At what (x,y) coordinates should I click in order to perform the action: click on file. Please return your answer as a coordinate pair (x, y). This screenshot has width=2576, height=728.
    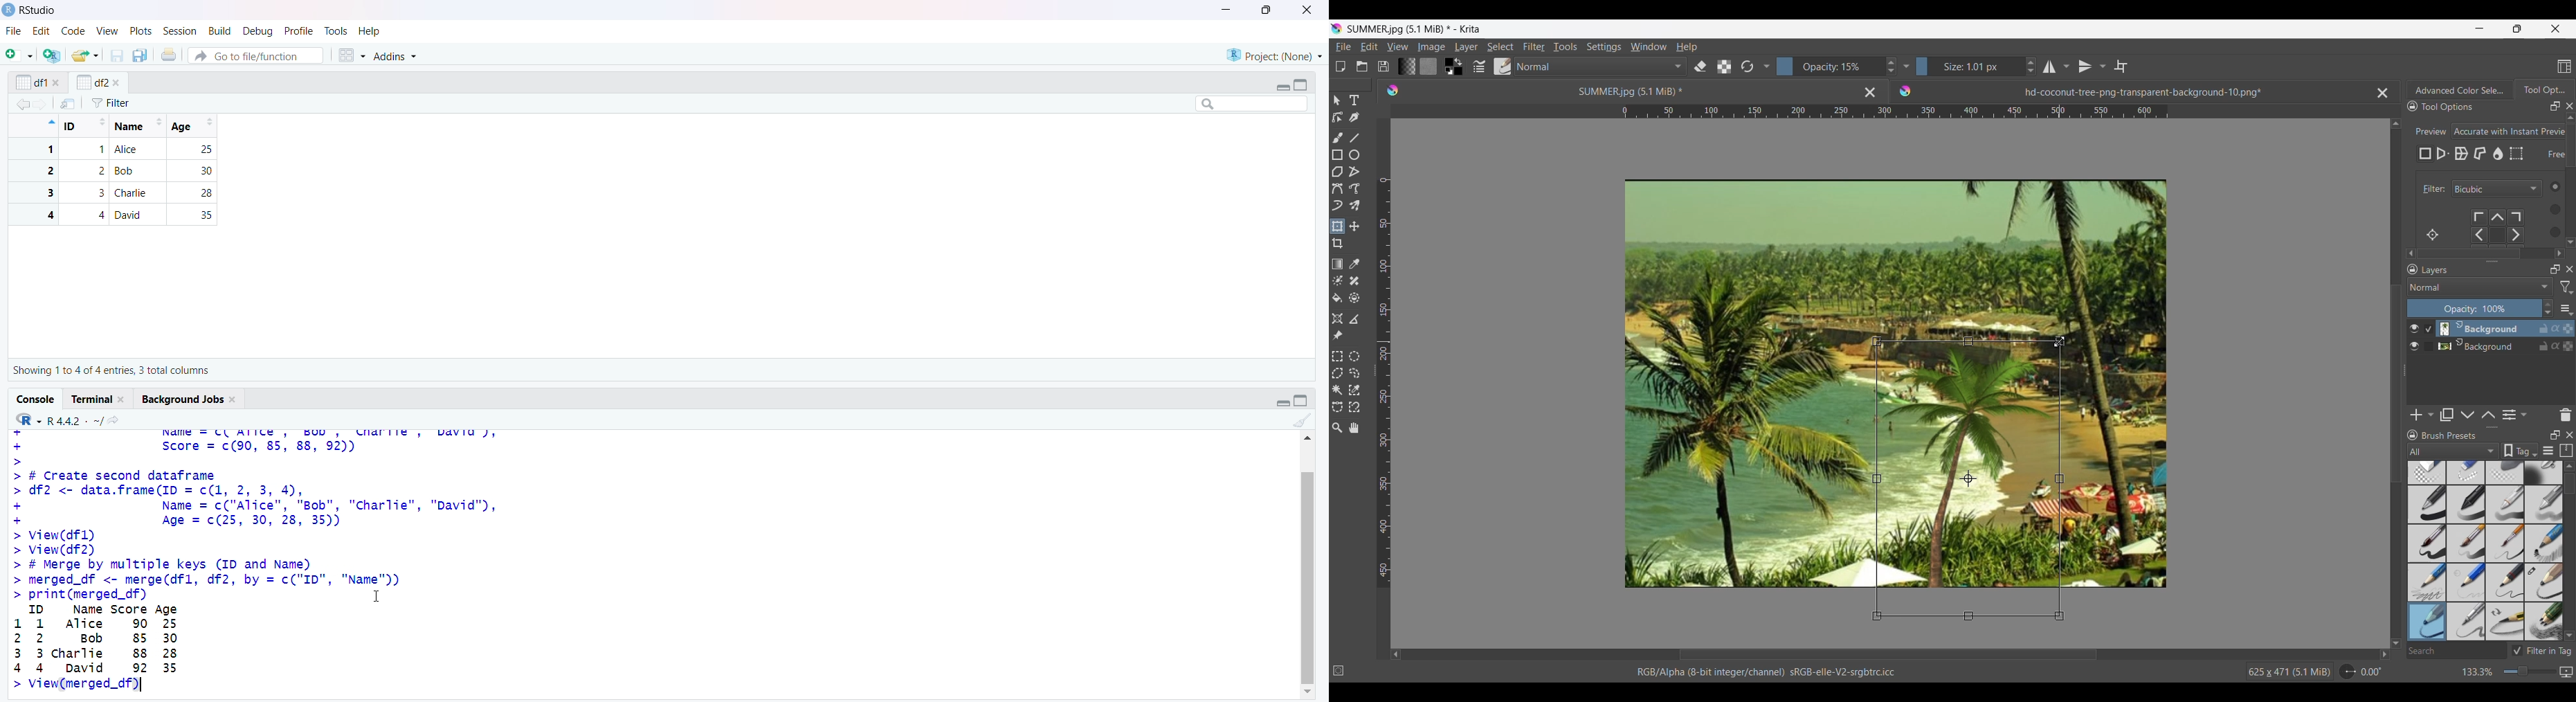
    Looking at the image, I should click on (15, 30).